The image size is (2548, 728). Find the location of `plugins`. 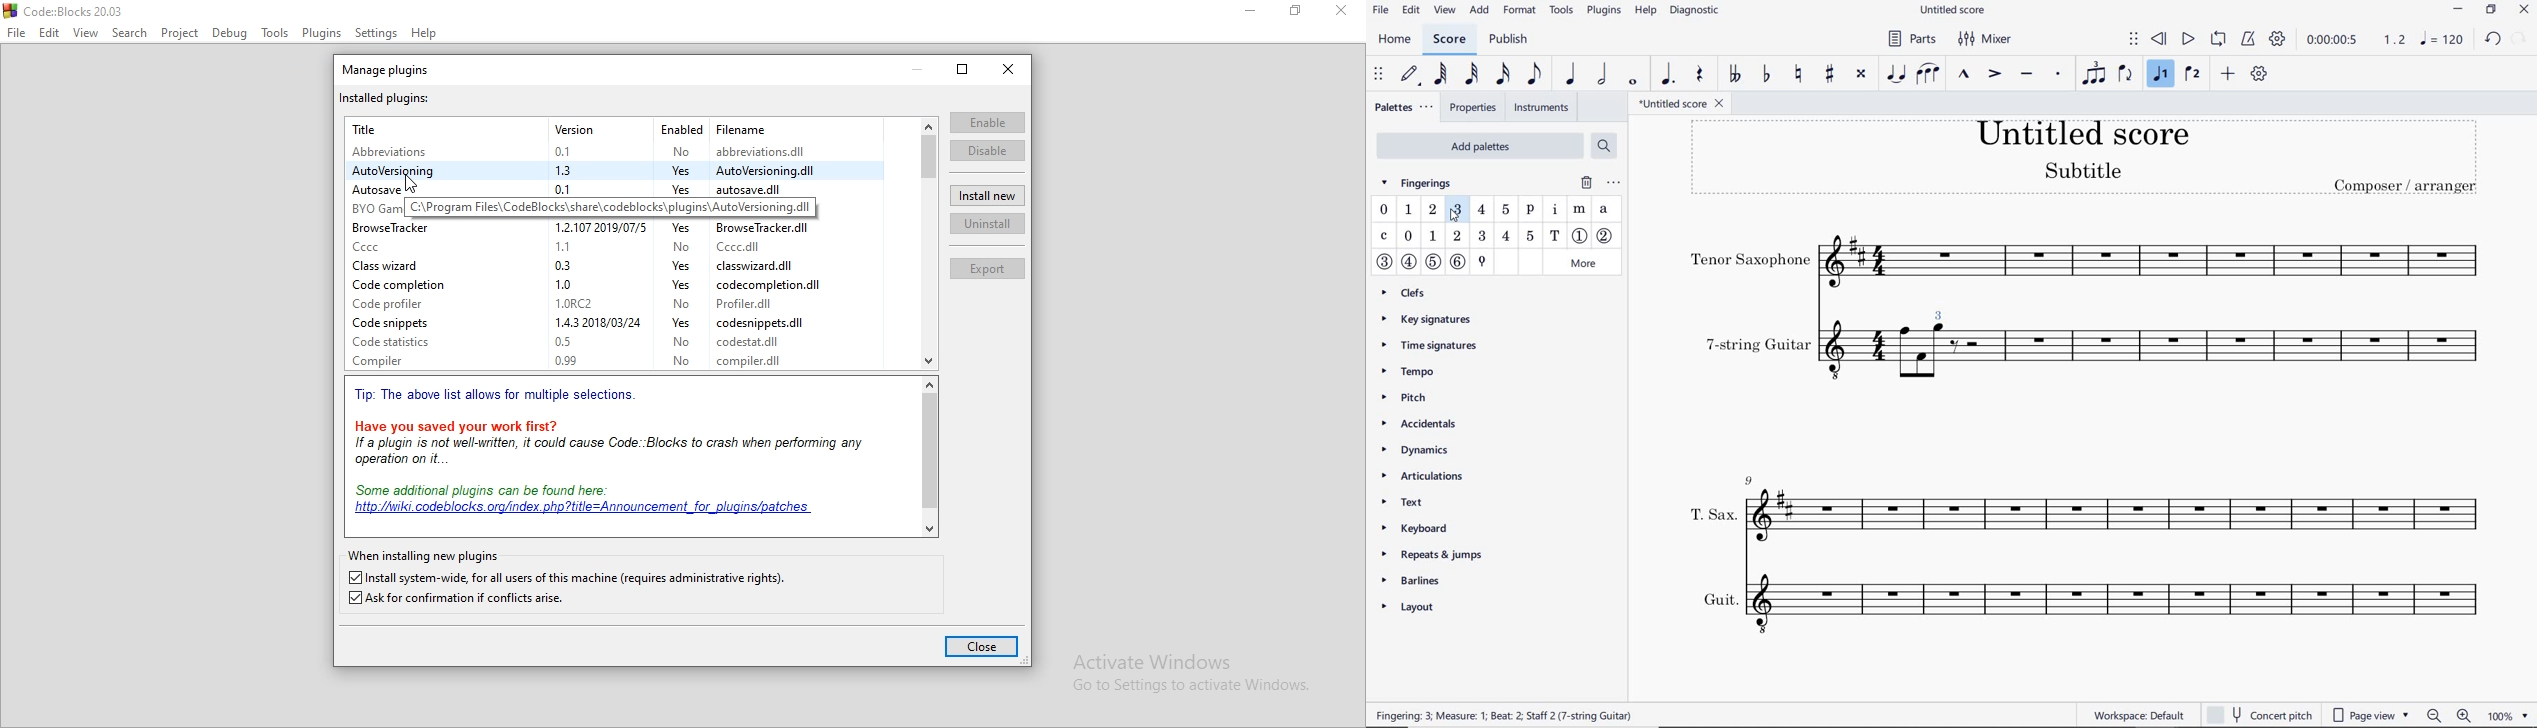

plugins is located at coordinates (323, 33).